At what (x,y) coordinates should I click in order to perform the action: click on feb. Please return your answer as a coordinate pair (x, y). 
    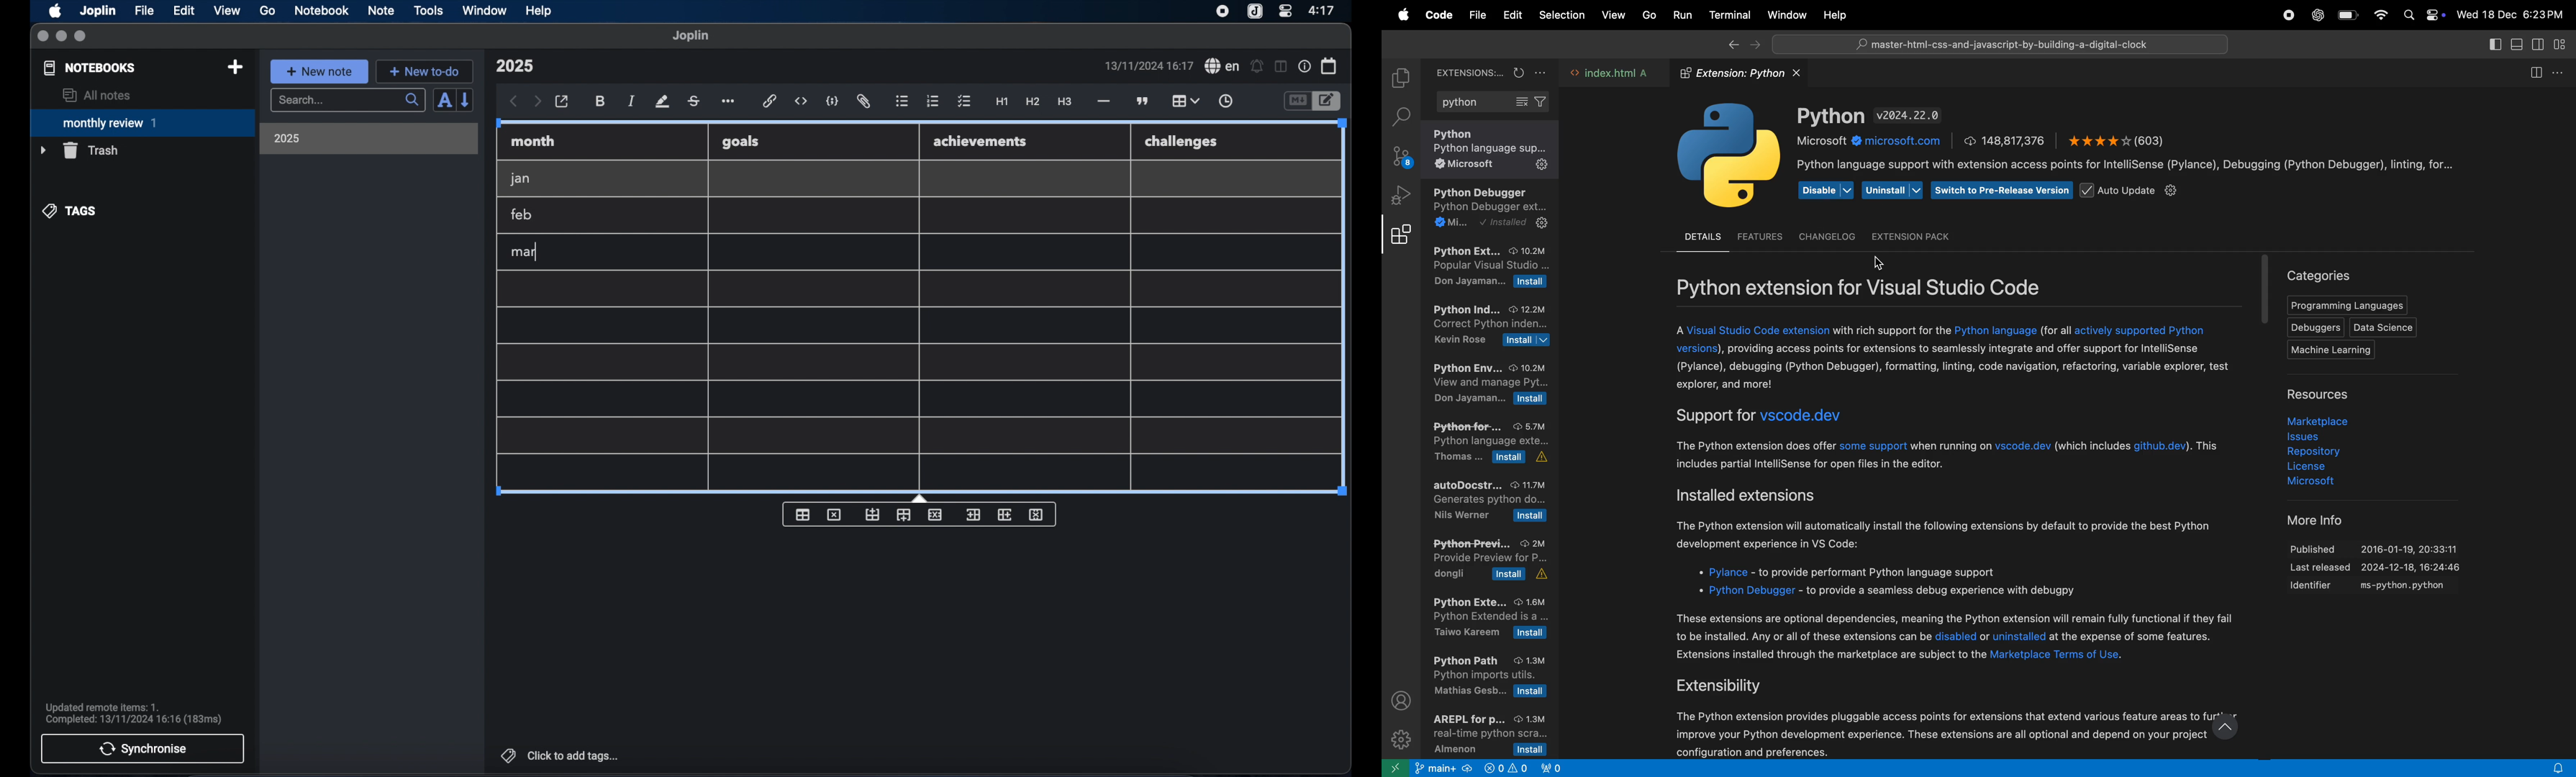
    Looking at the image, I should click on (522, 214).